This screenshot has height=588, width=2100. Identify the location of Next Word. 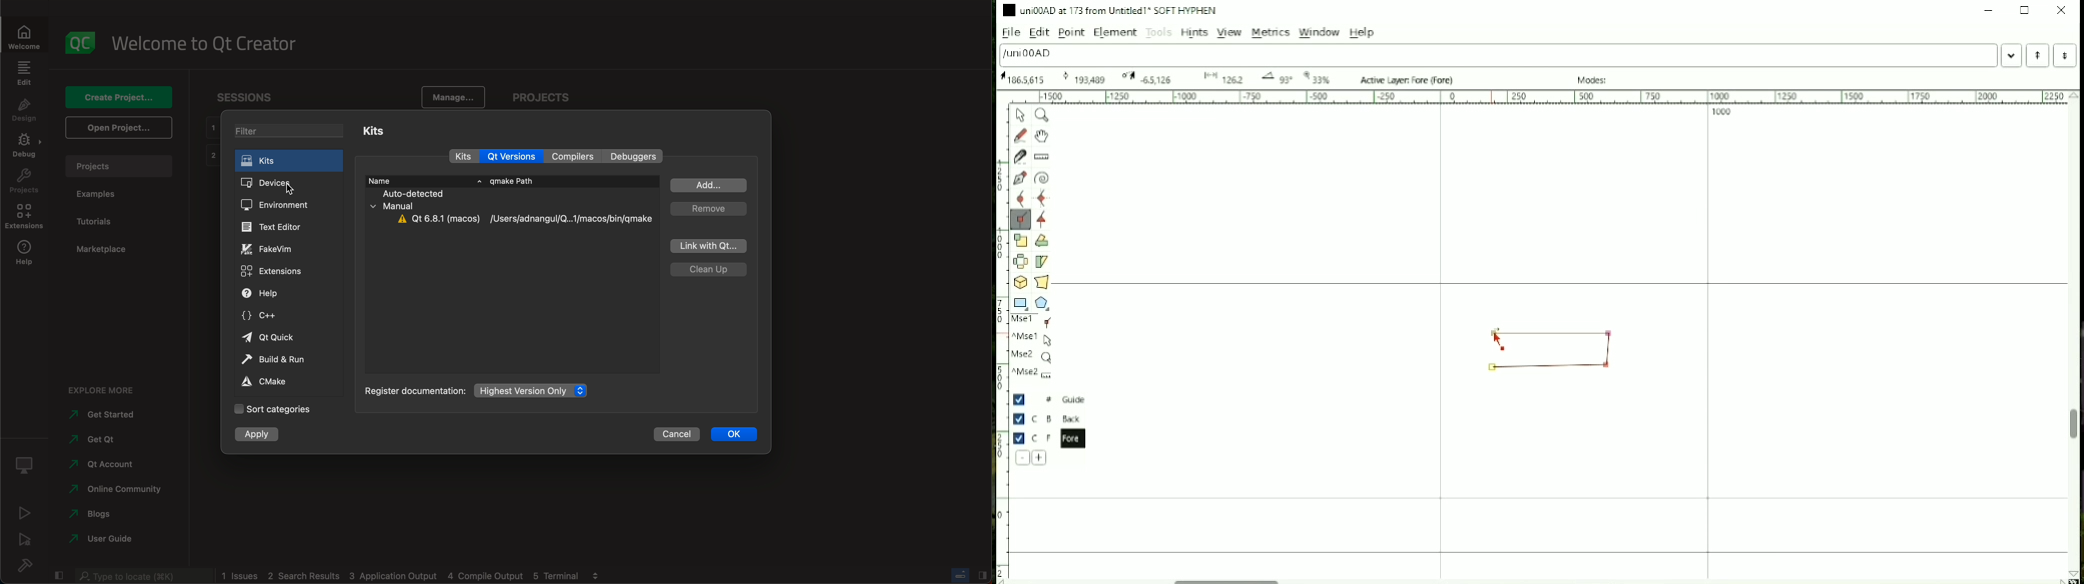
(2068, 55).